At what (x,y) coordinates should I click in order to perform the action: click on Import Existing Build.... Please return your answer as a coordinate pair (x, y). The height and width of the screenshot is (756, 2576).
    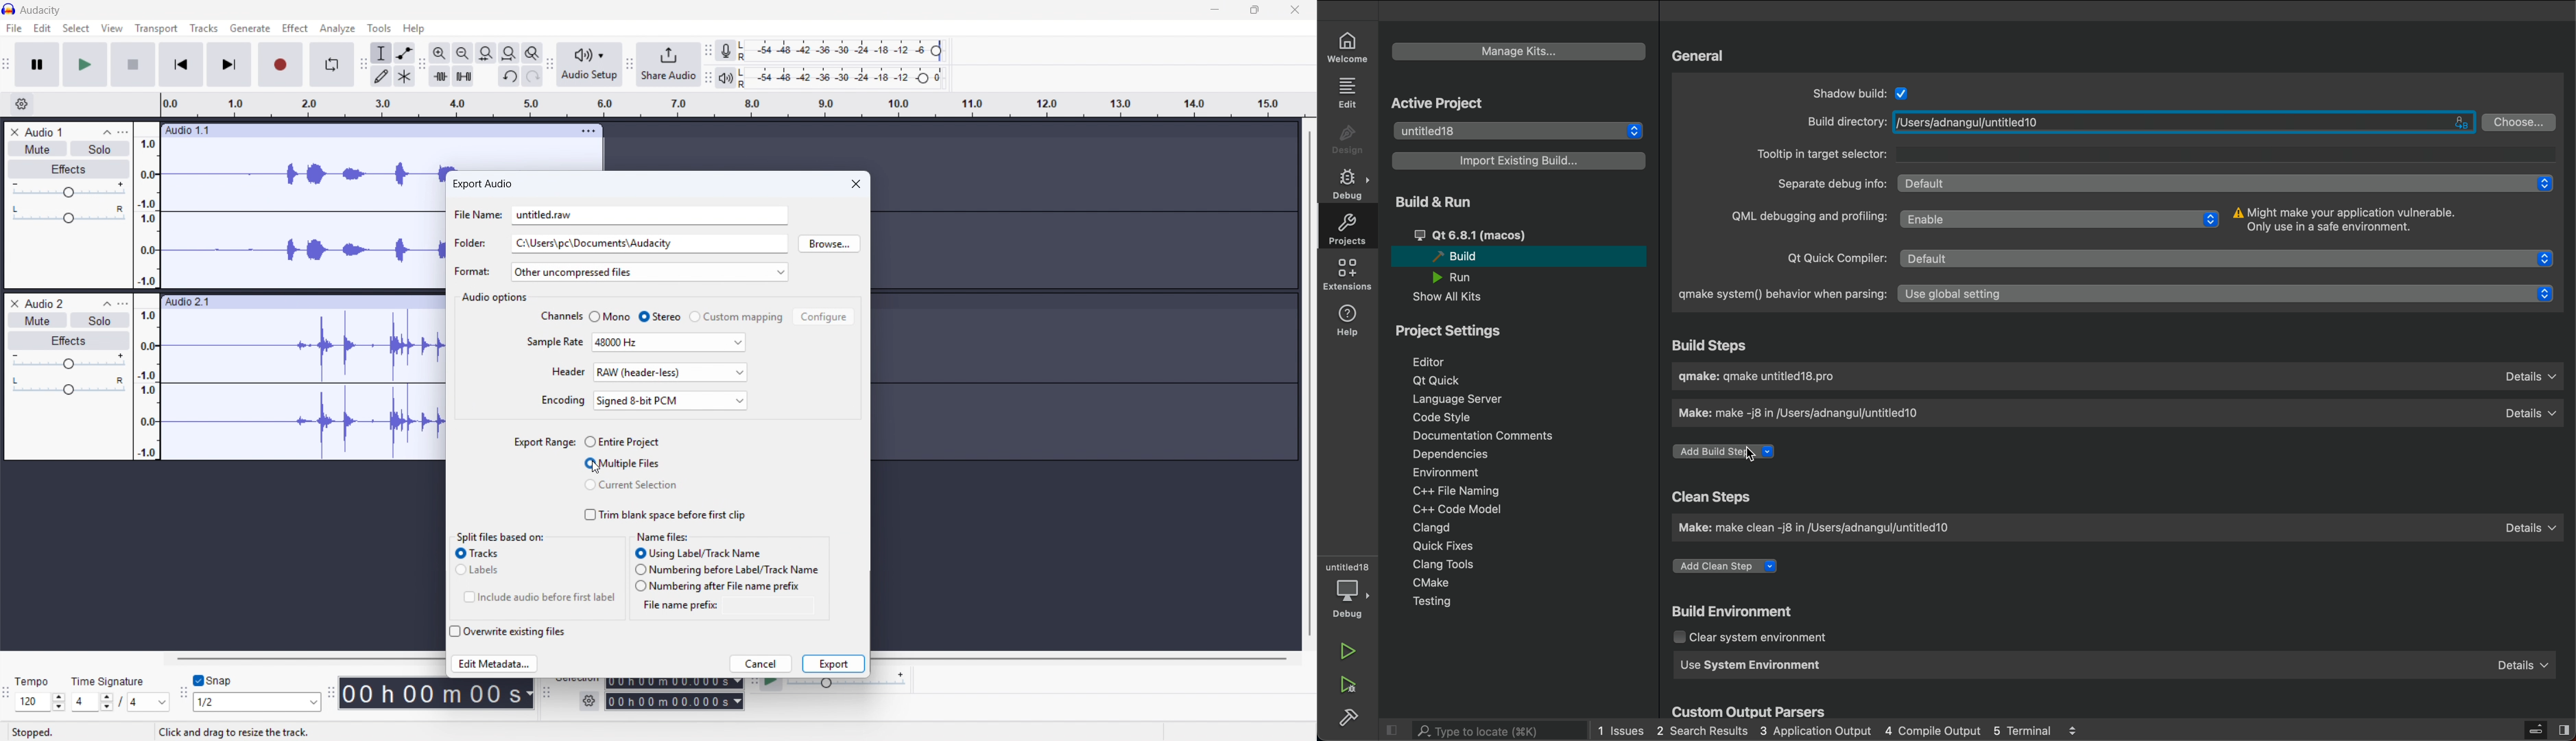
    Looking at the image, I should click on (1521, 161).